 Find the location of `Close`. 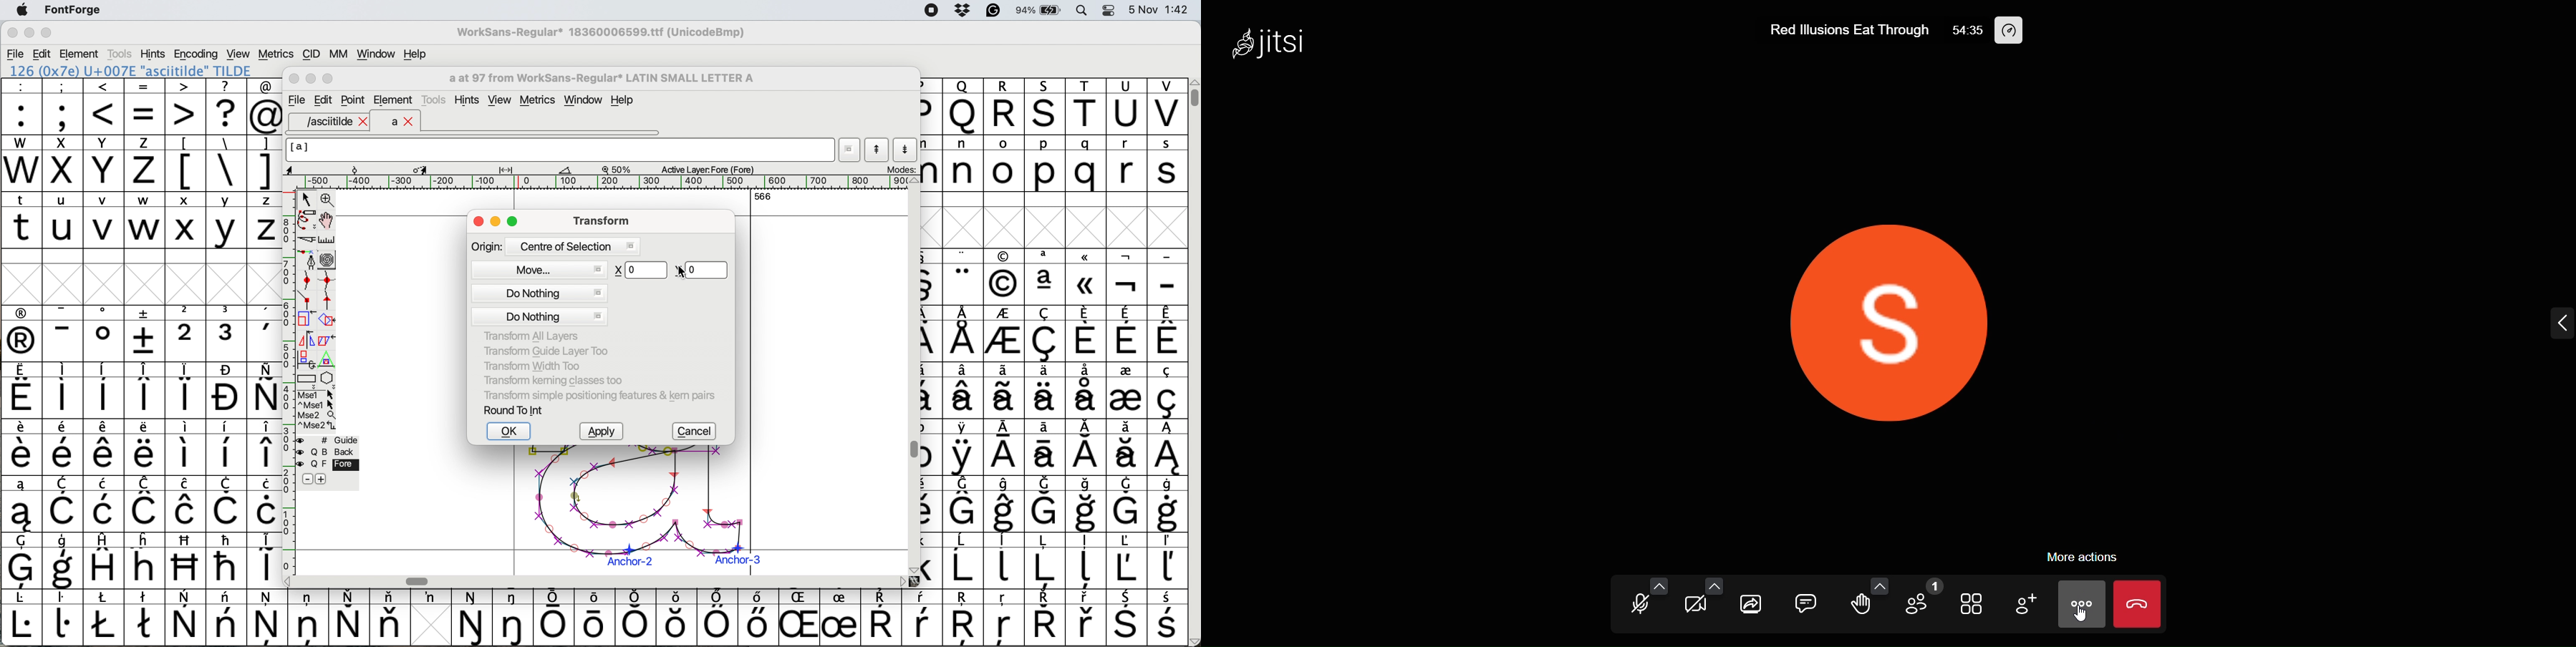

Close is located at coordinates (294, 79).